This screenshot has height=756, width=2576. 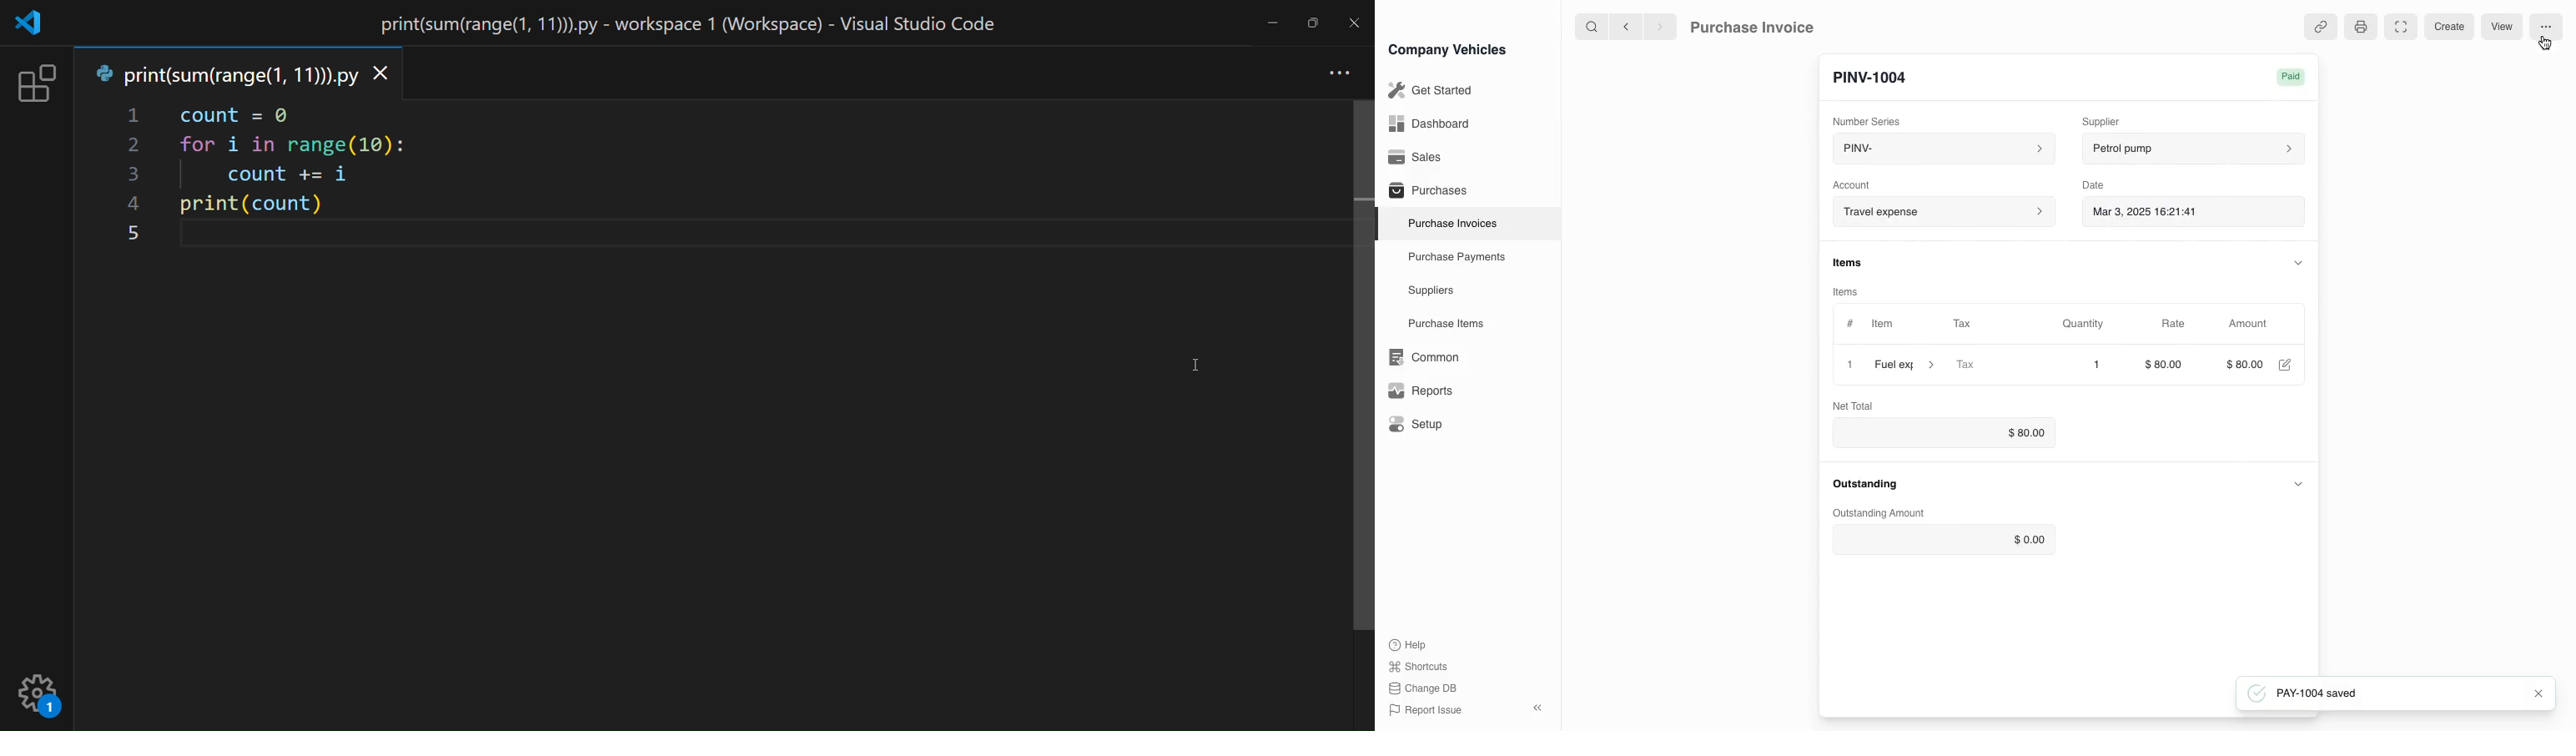 I want to click on setting, so click(x=39, y=697).